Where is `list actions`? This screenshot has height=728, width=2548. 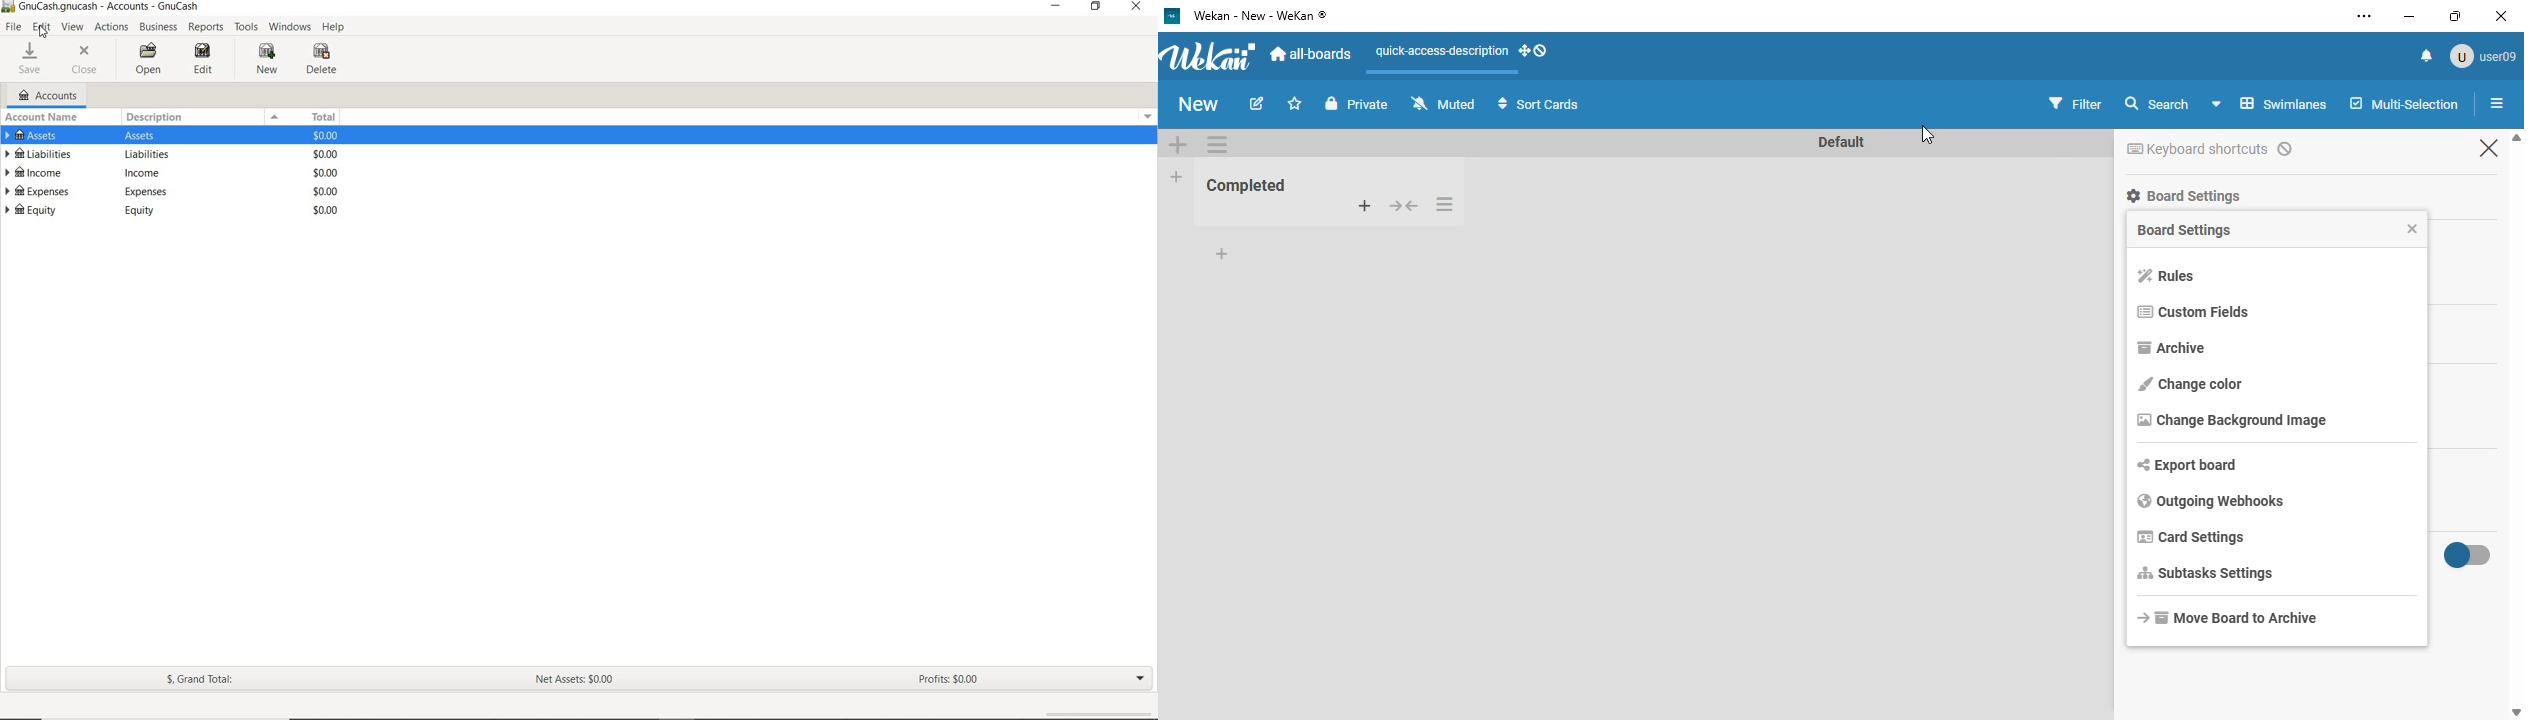 list actions is located at coordinates (2497, 103).